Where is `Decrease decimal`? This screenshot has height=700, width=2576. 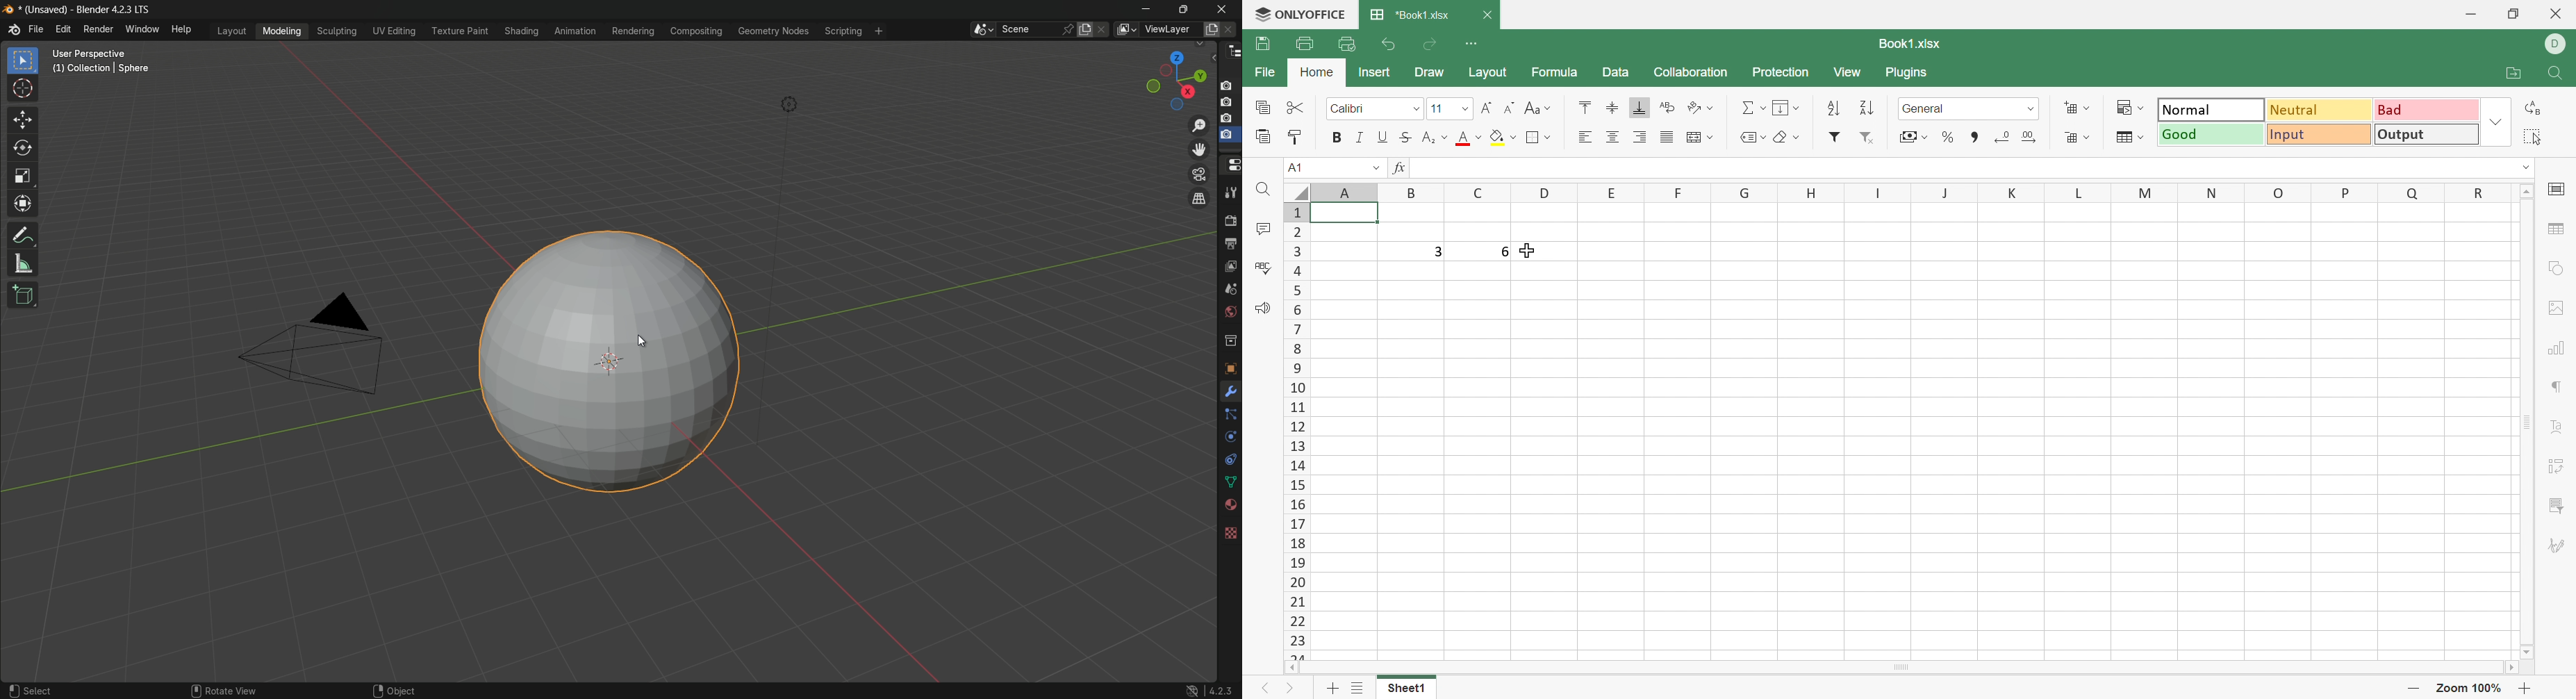 Decrease decimal is located at coordinates (2004, 137).